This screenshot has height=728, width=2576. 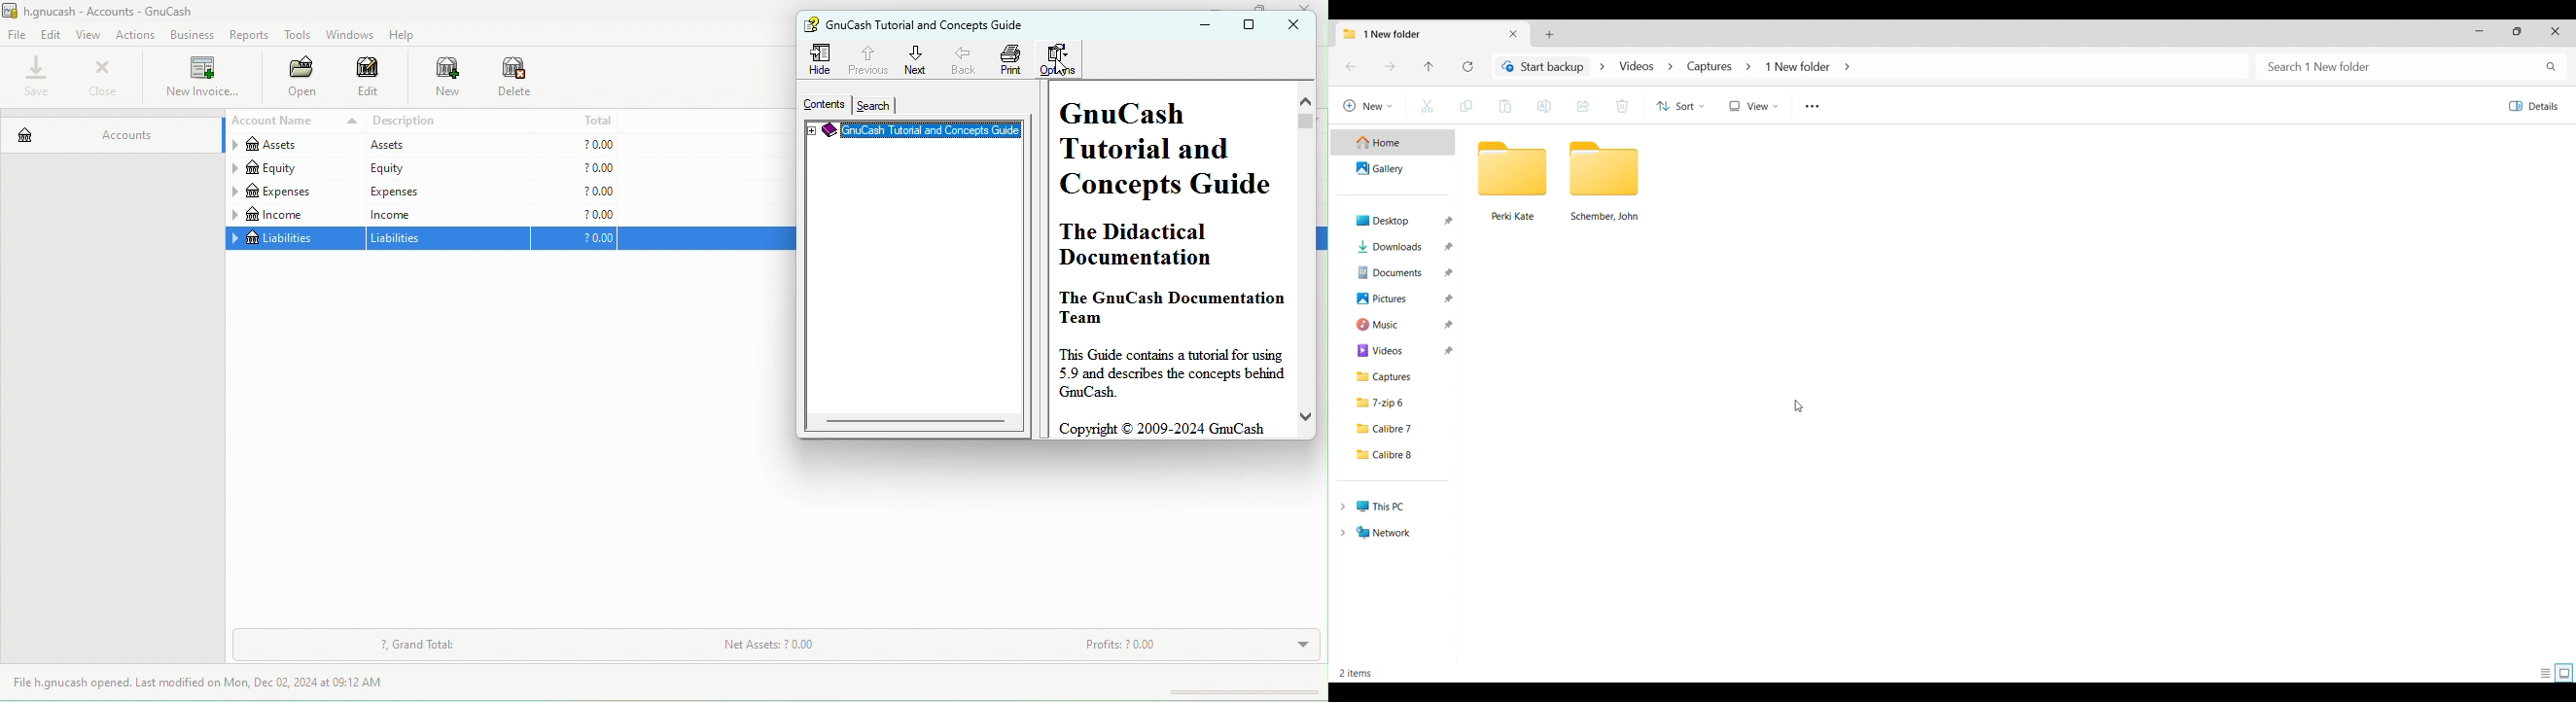 I want to click on Cursor position unchanged, so click(x=1798, y=406).